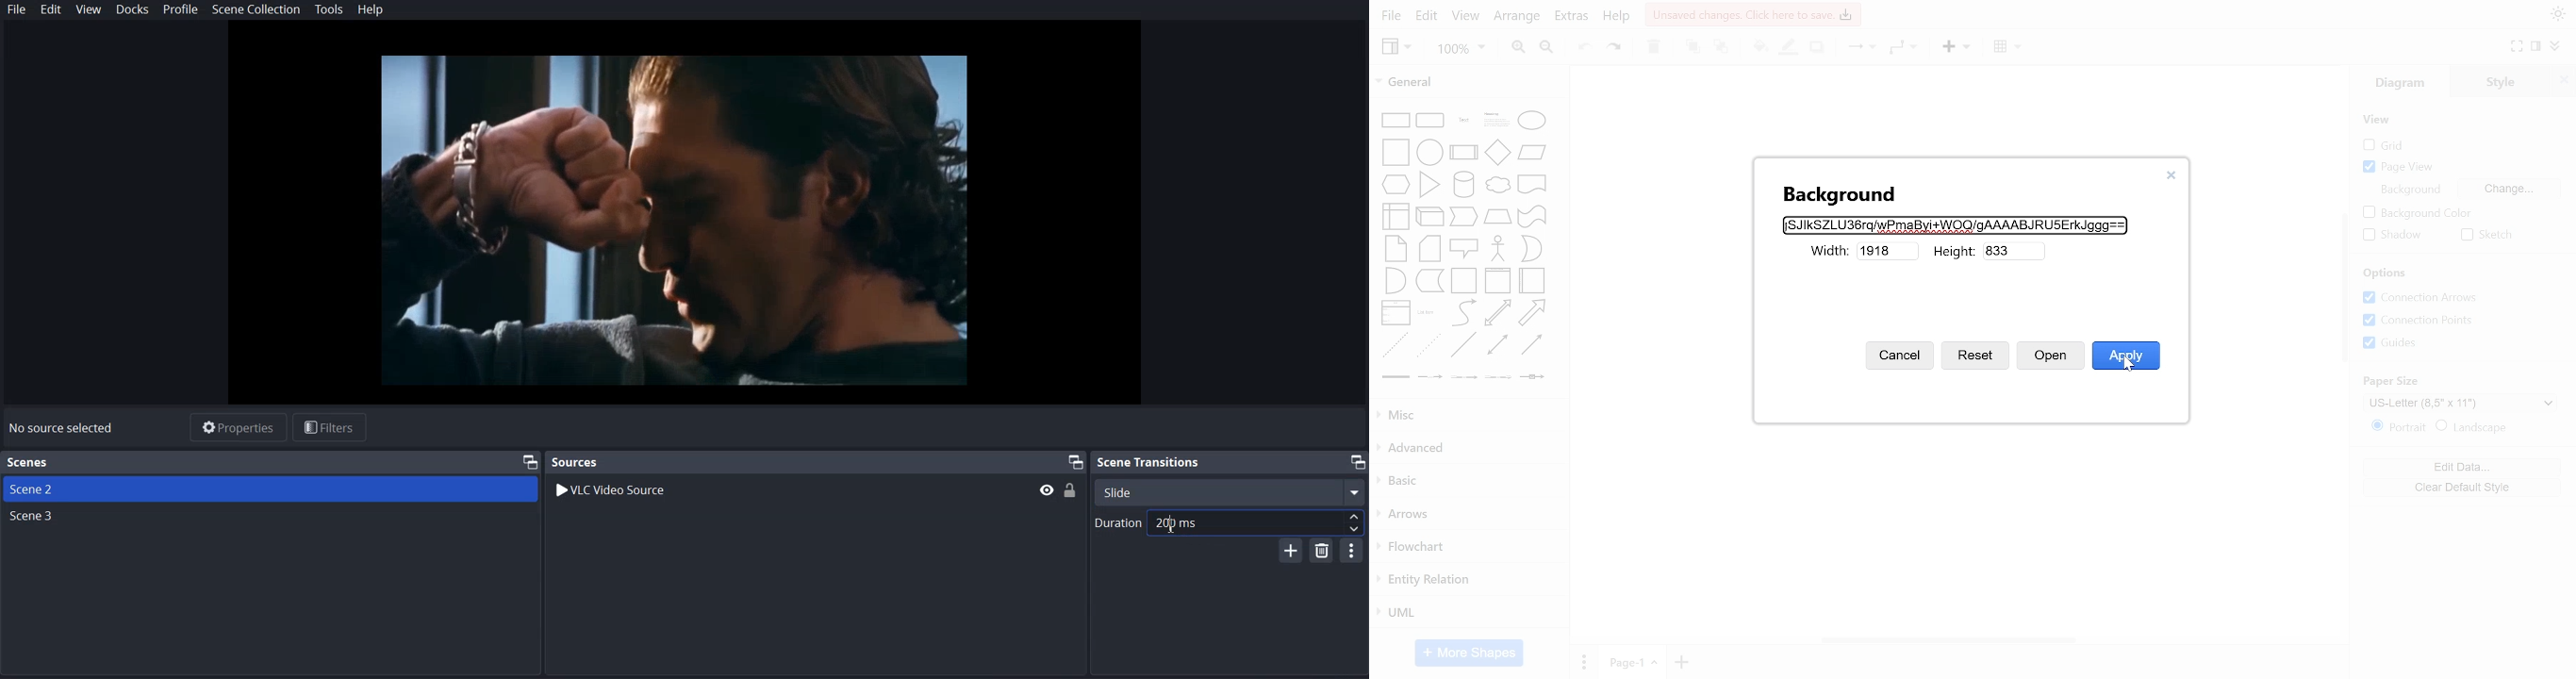 This screenshot has height=700, width=2576. What do you see at coordinates (1071, 489) in the screenshot?
I see `(un)Lock` at bounding box center [1071, 489].